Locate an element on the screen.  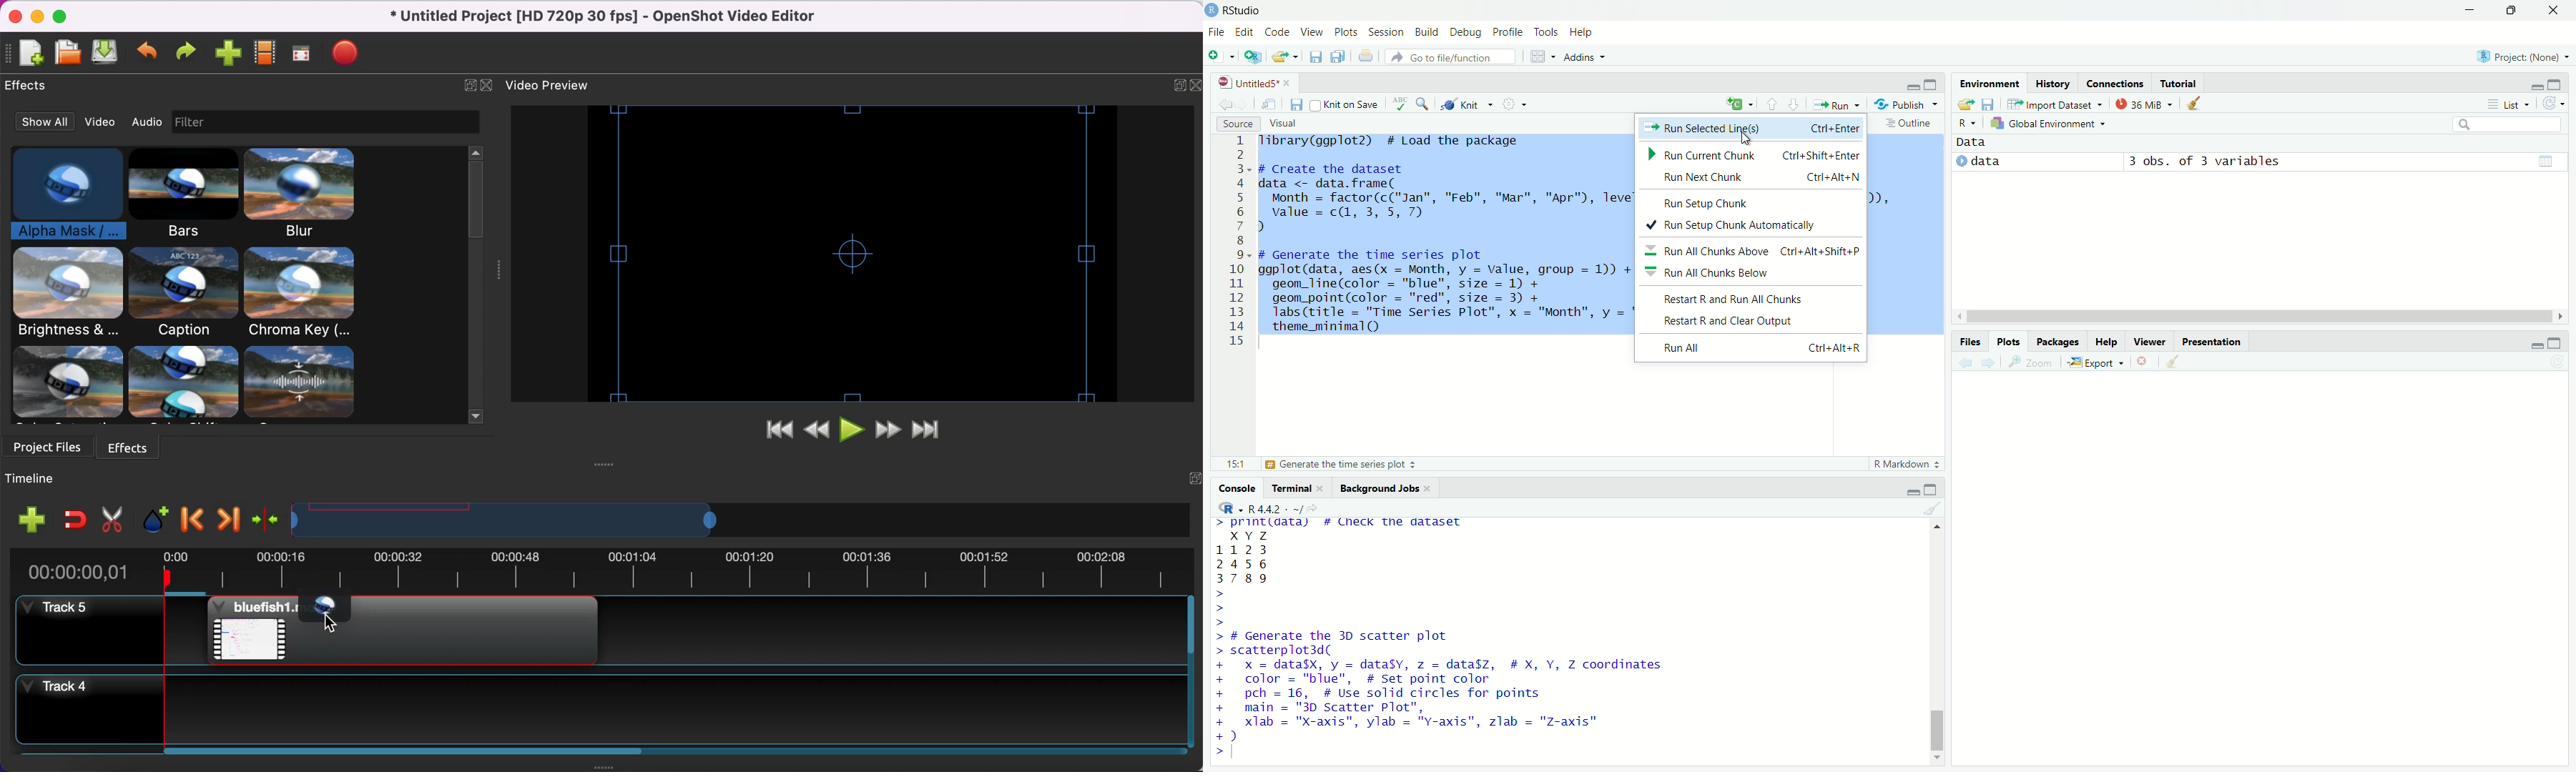
minimize is located at coordinates (2531, 342).